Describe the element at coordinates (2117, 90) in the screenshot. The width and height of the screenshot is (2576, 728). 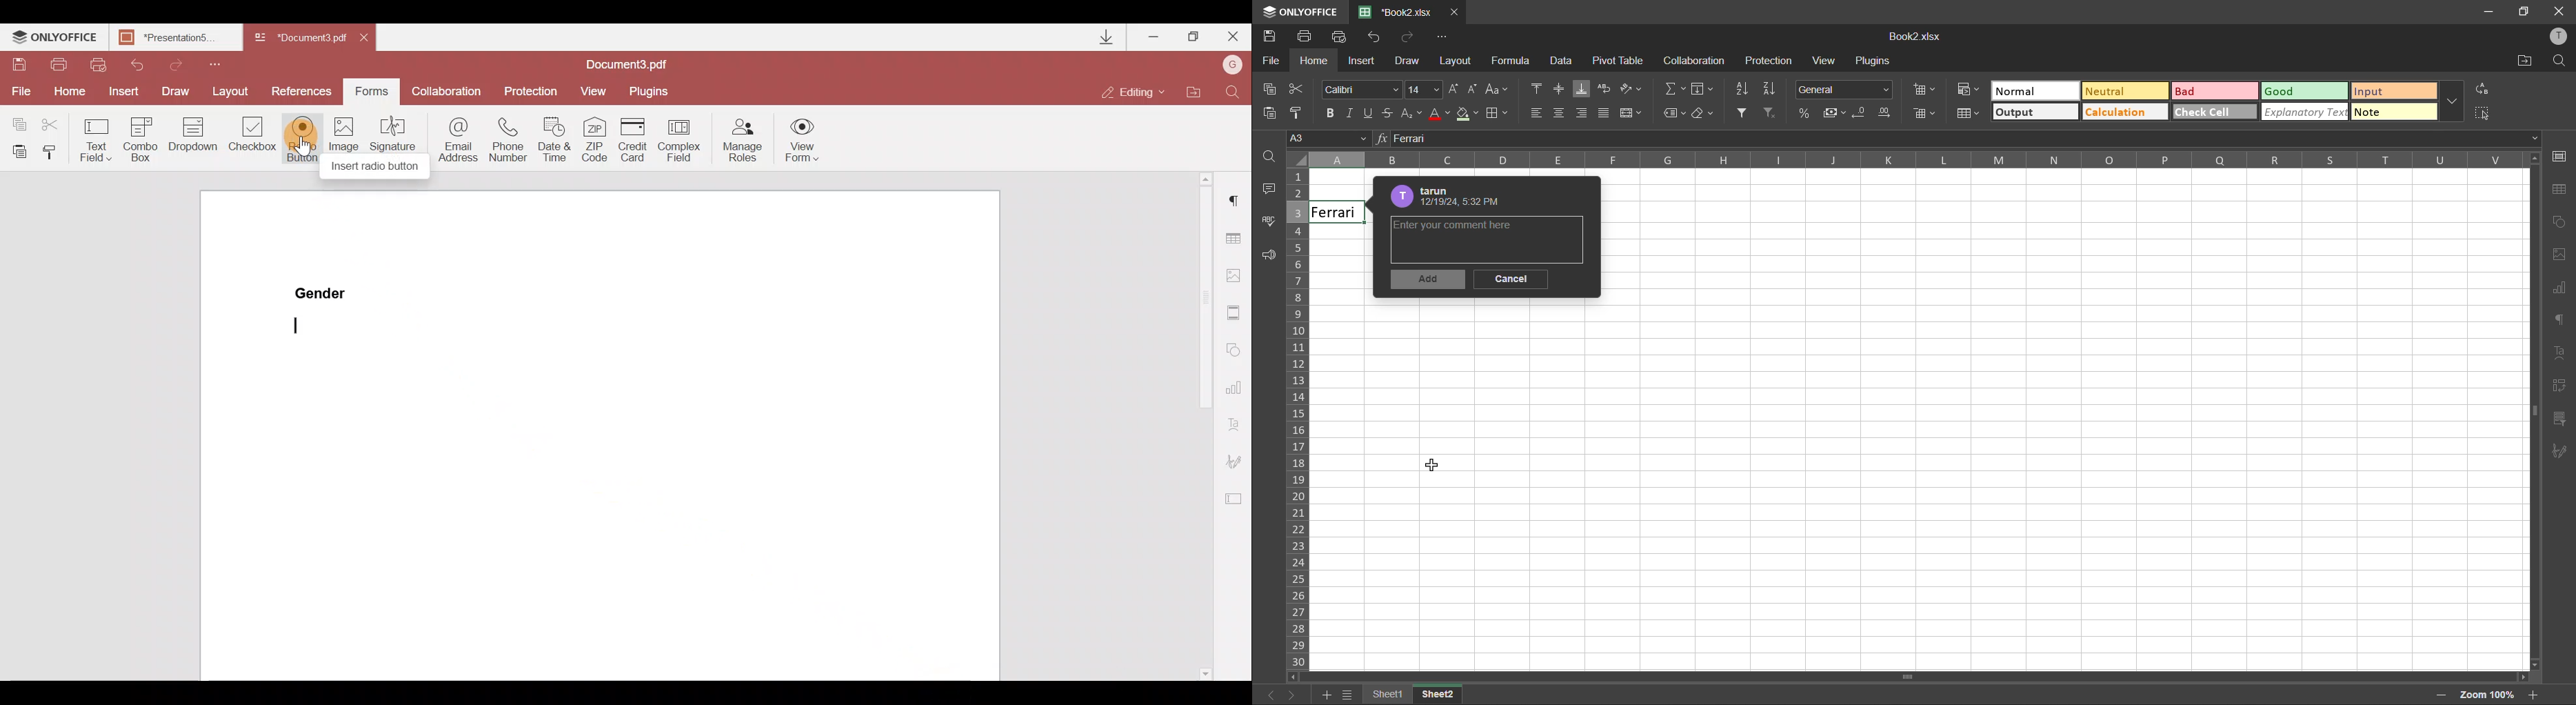
I see `neutral` at that location.